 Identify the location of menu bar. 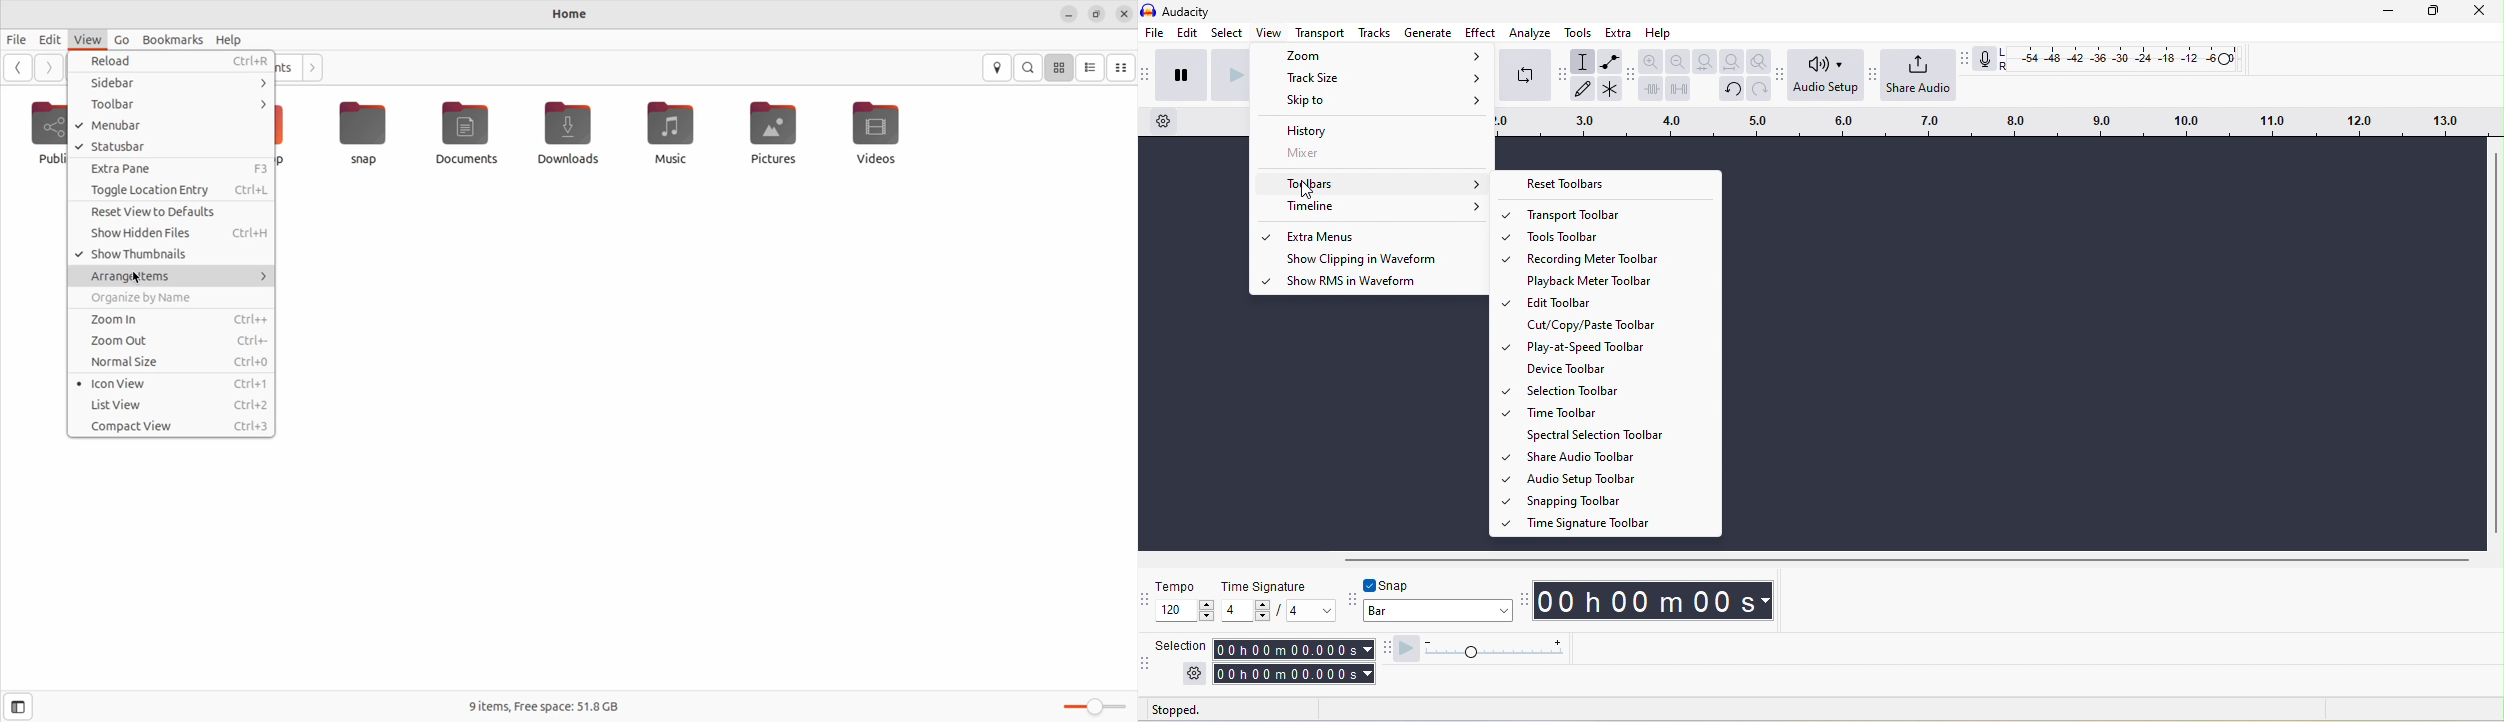
(174, 125).